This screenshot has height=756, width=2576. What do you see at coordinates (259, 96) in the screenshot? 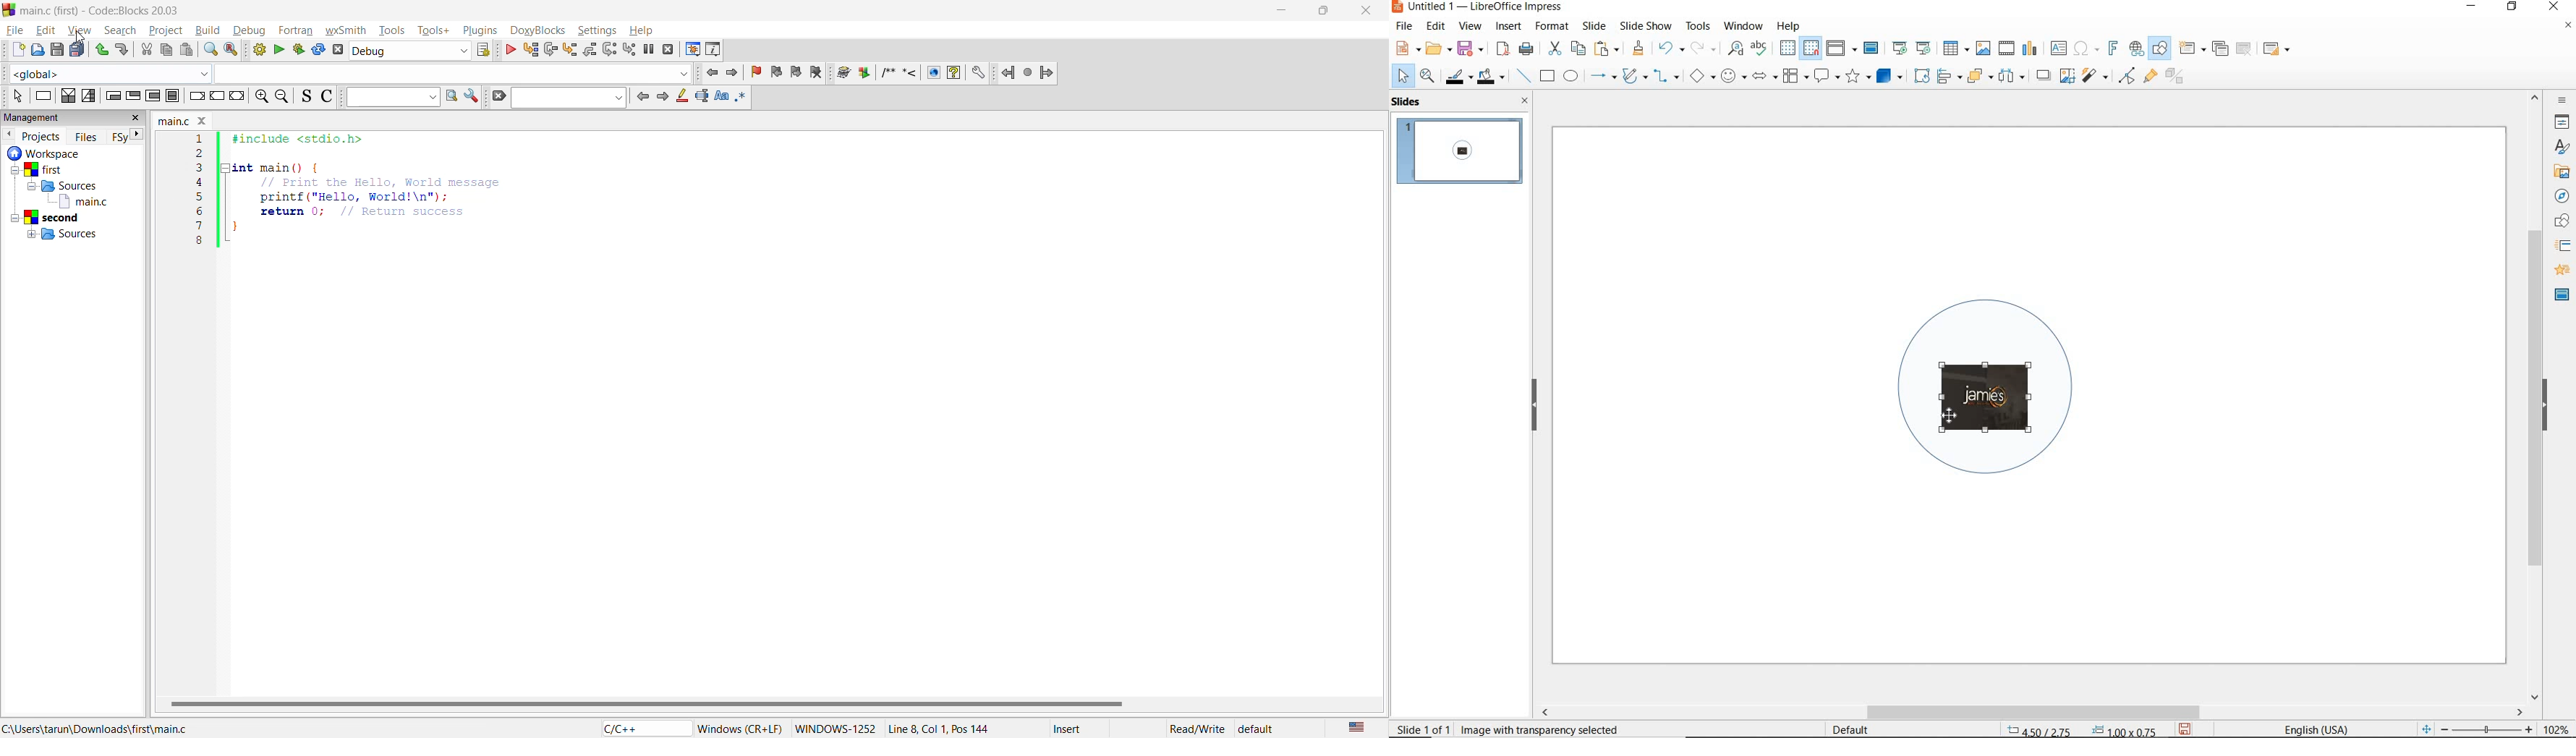
I see `zoom in` at bounding box center [259, 96].